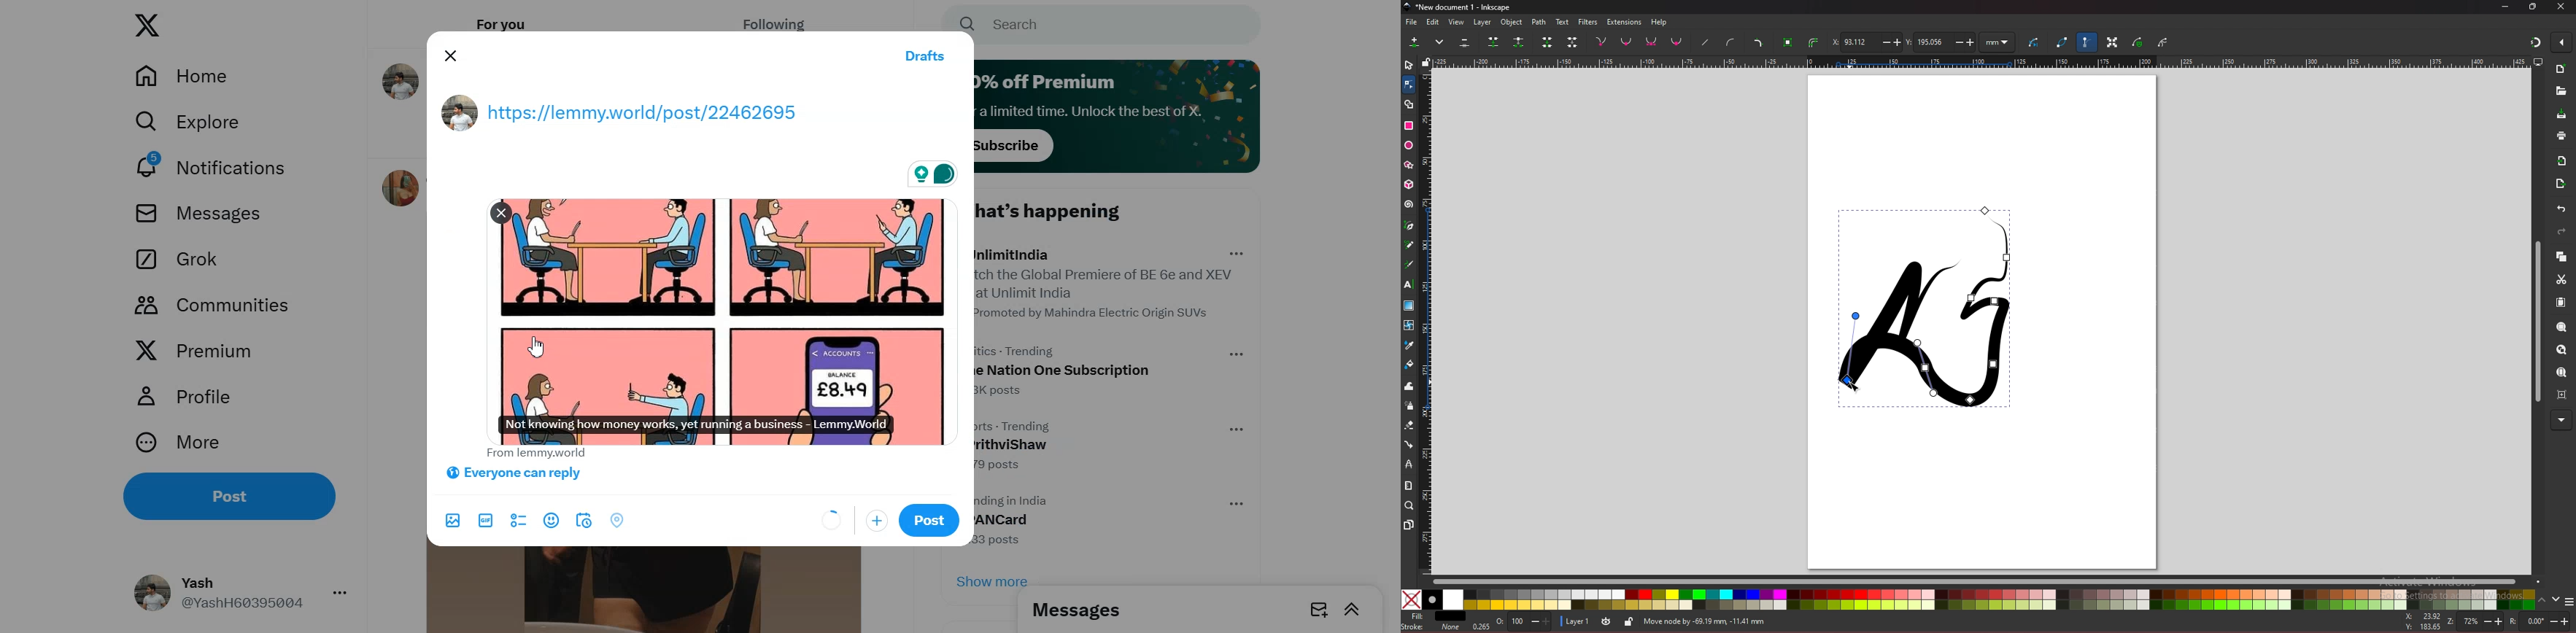 This screenshot has height=644, width=2576. What do you see at coordinates (1941, 42) in the screenshot?
I see `y coordinate` at bounding box center [1941, 42].